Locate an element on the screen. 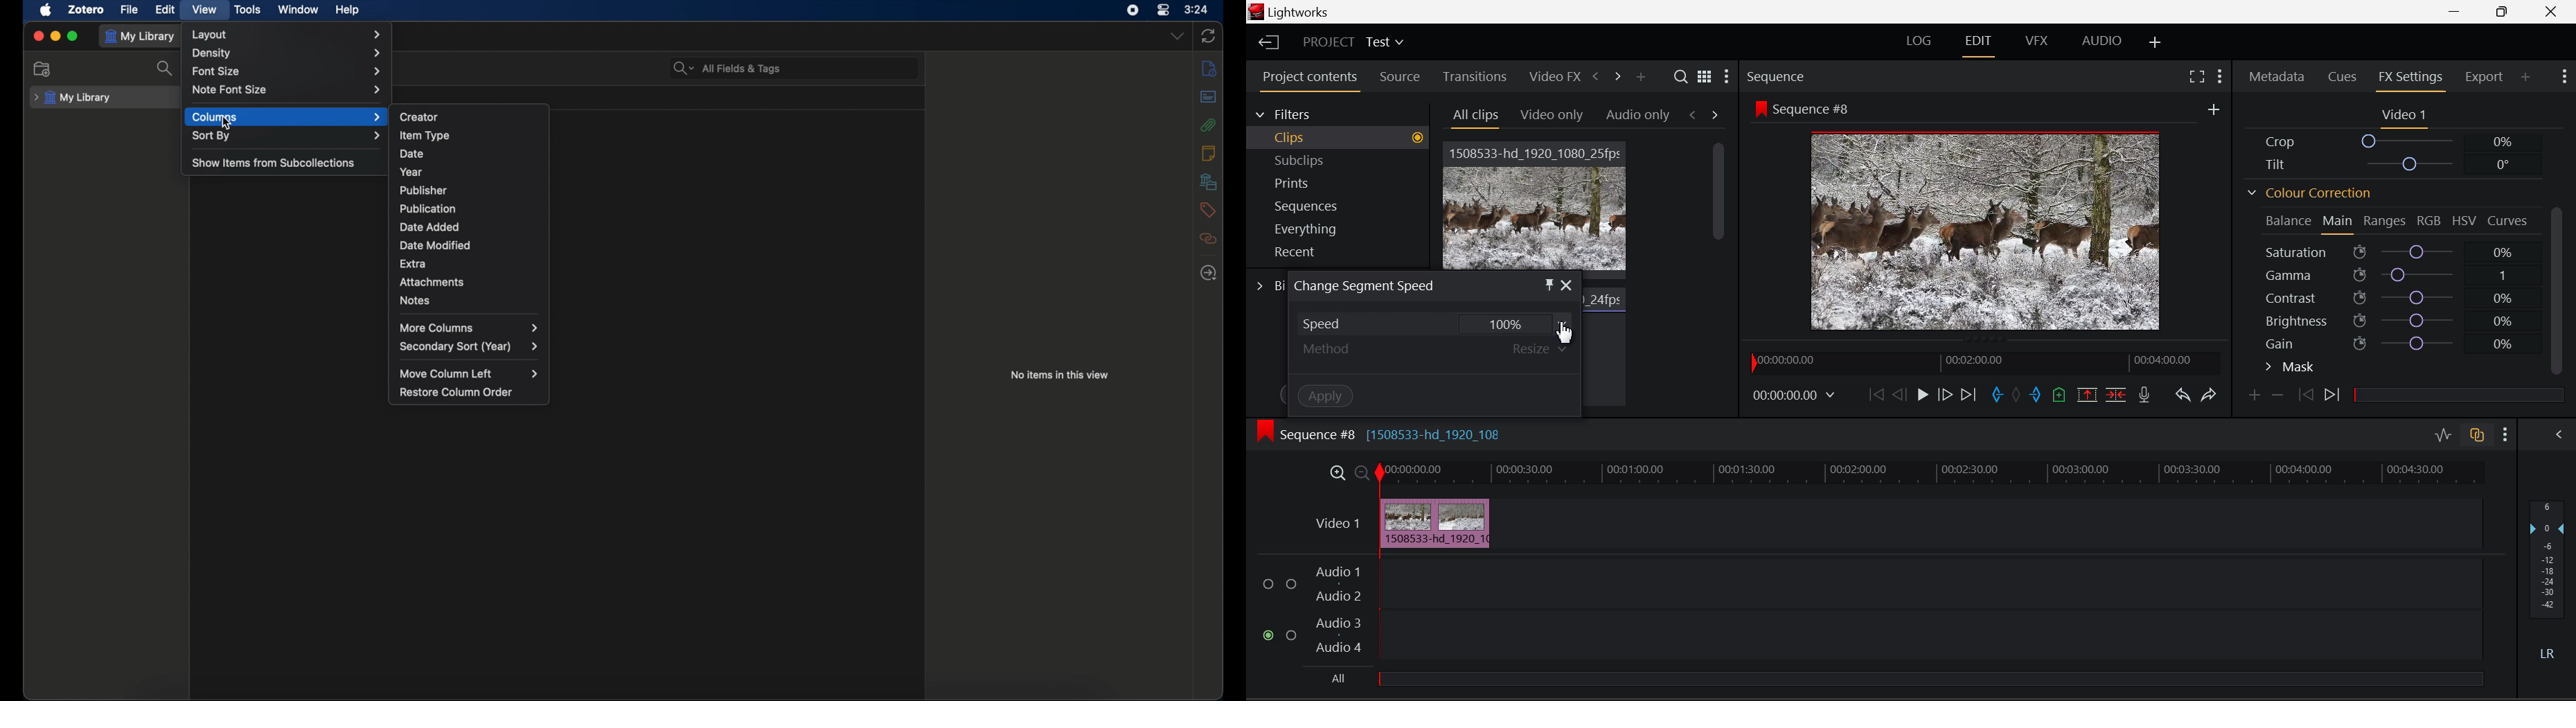 This screenshot has height=728, width=2576. font size is located at coordinates (287, 72).